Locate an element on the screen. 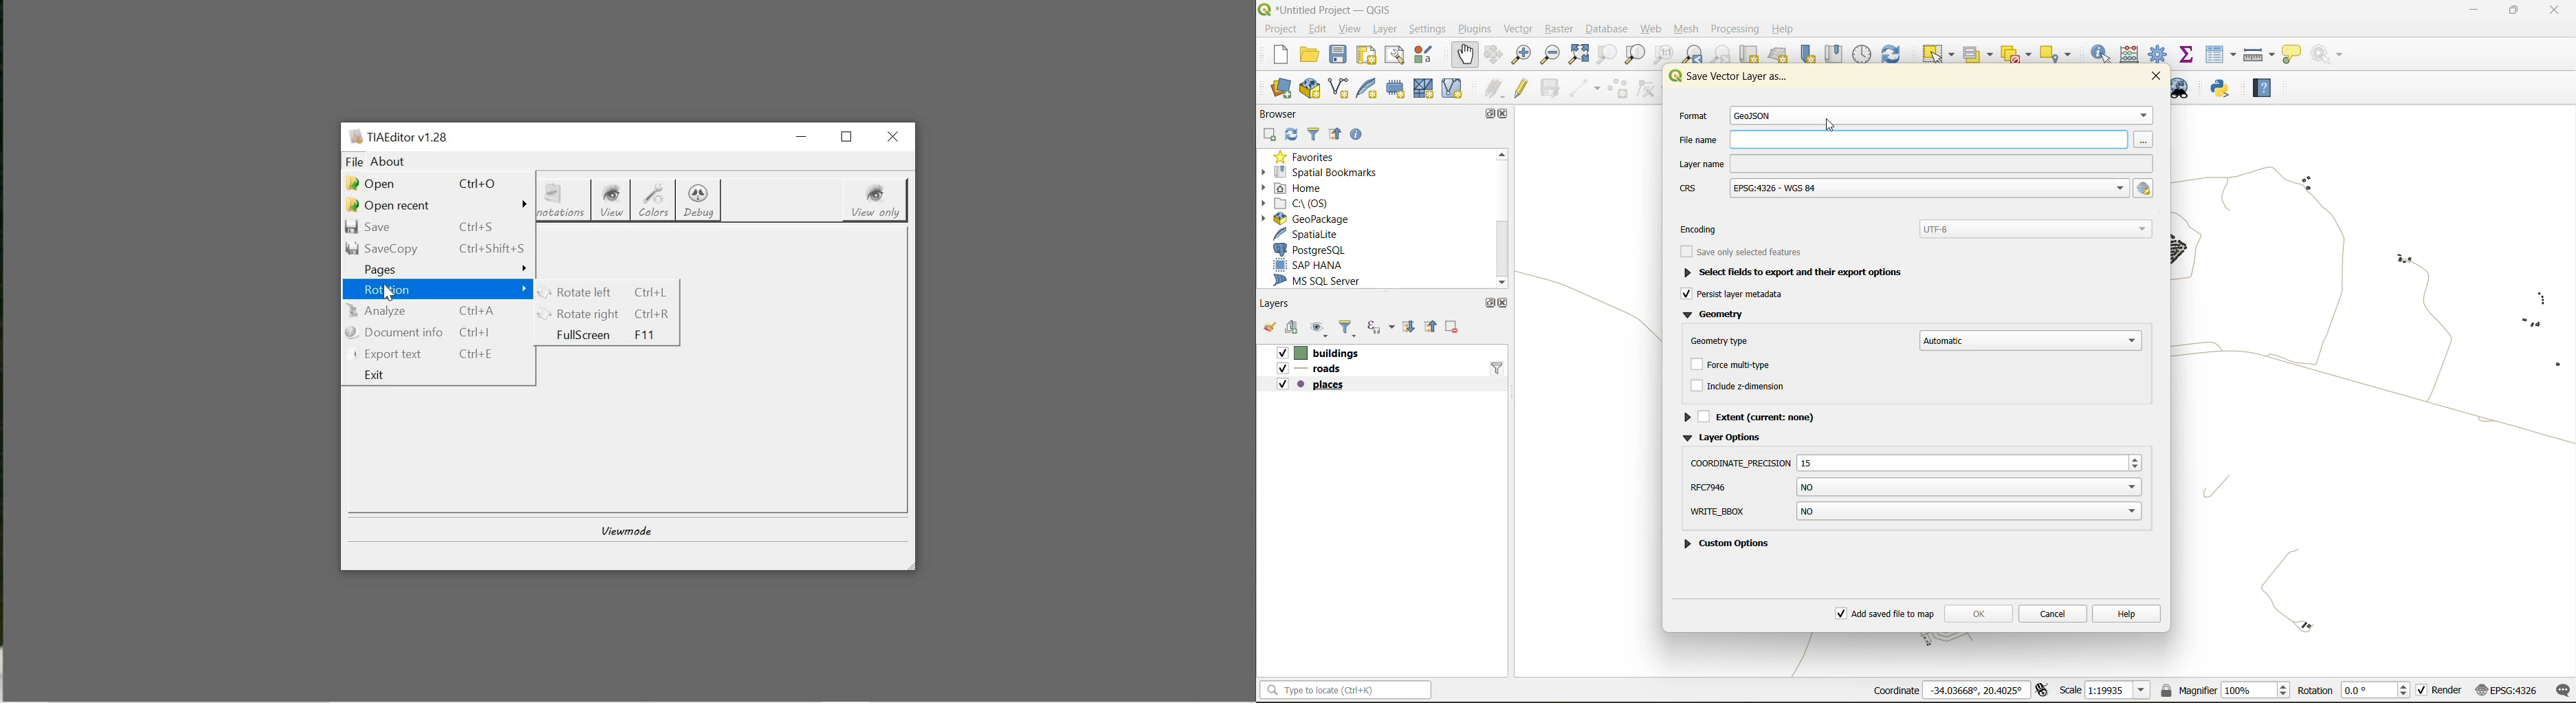 The image size is (2576, 728). extent  is located at coordinates (1753, 418).